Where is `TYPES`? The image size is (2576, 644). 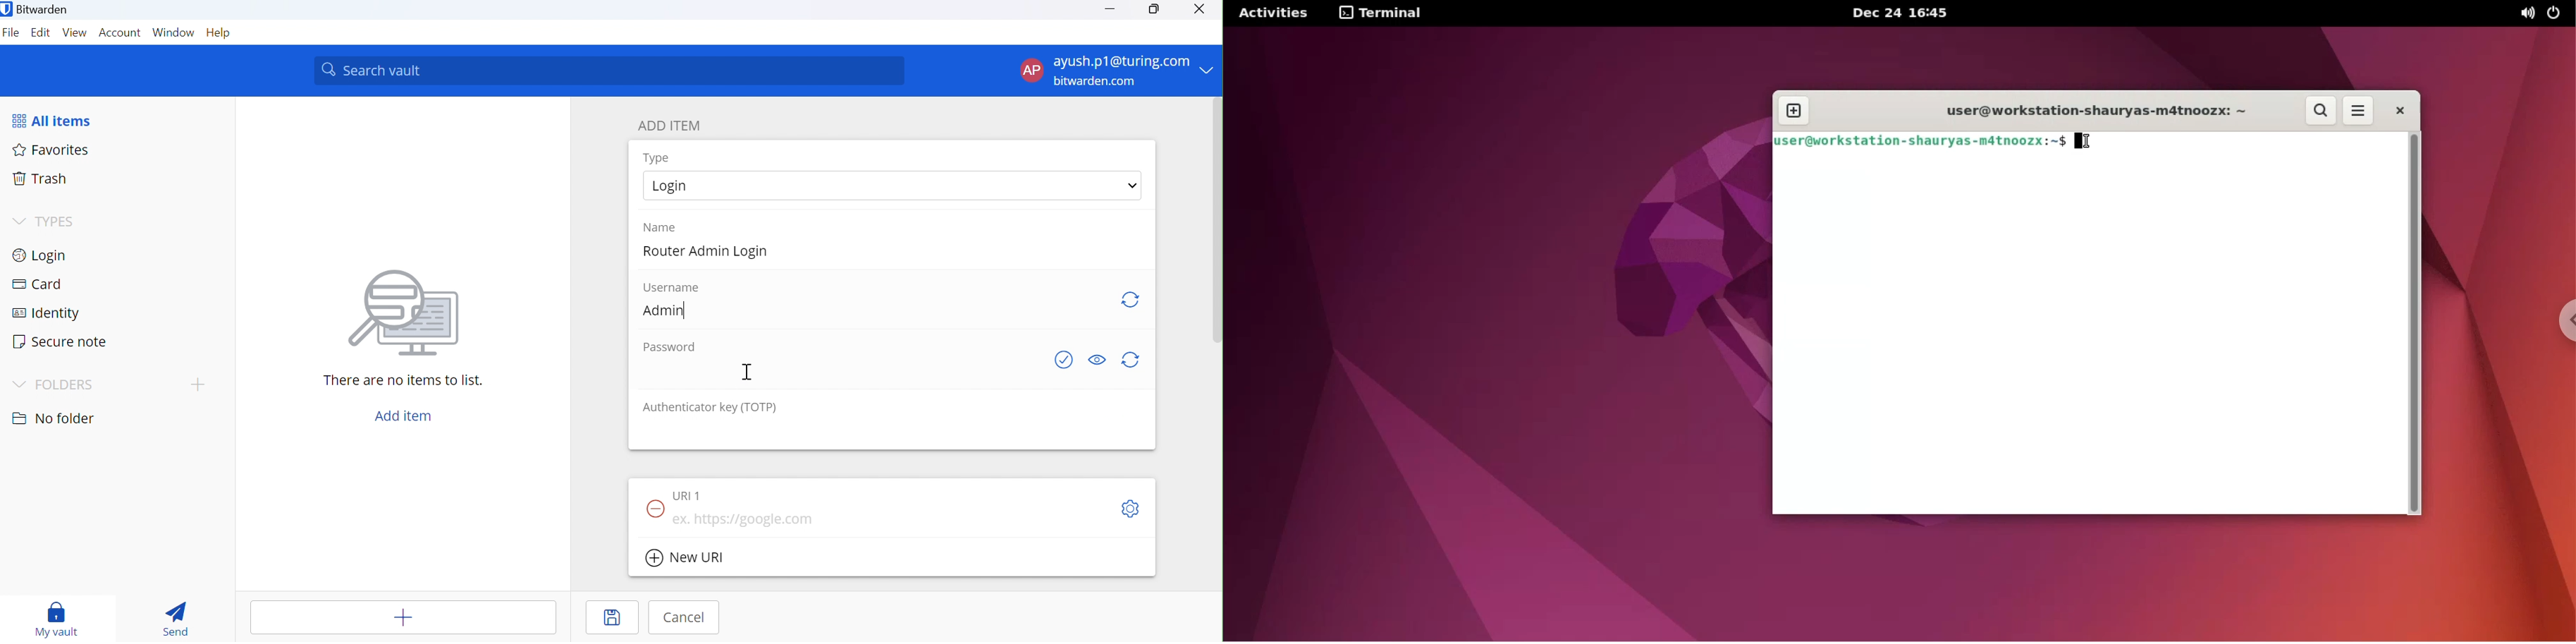 TYPES is located at coordinates (43, 222).